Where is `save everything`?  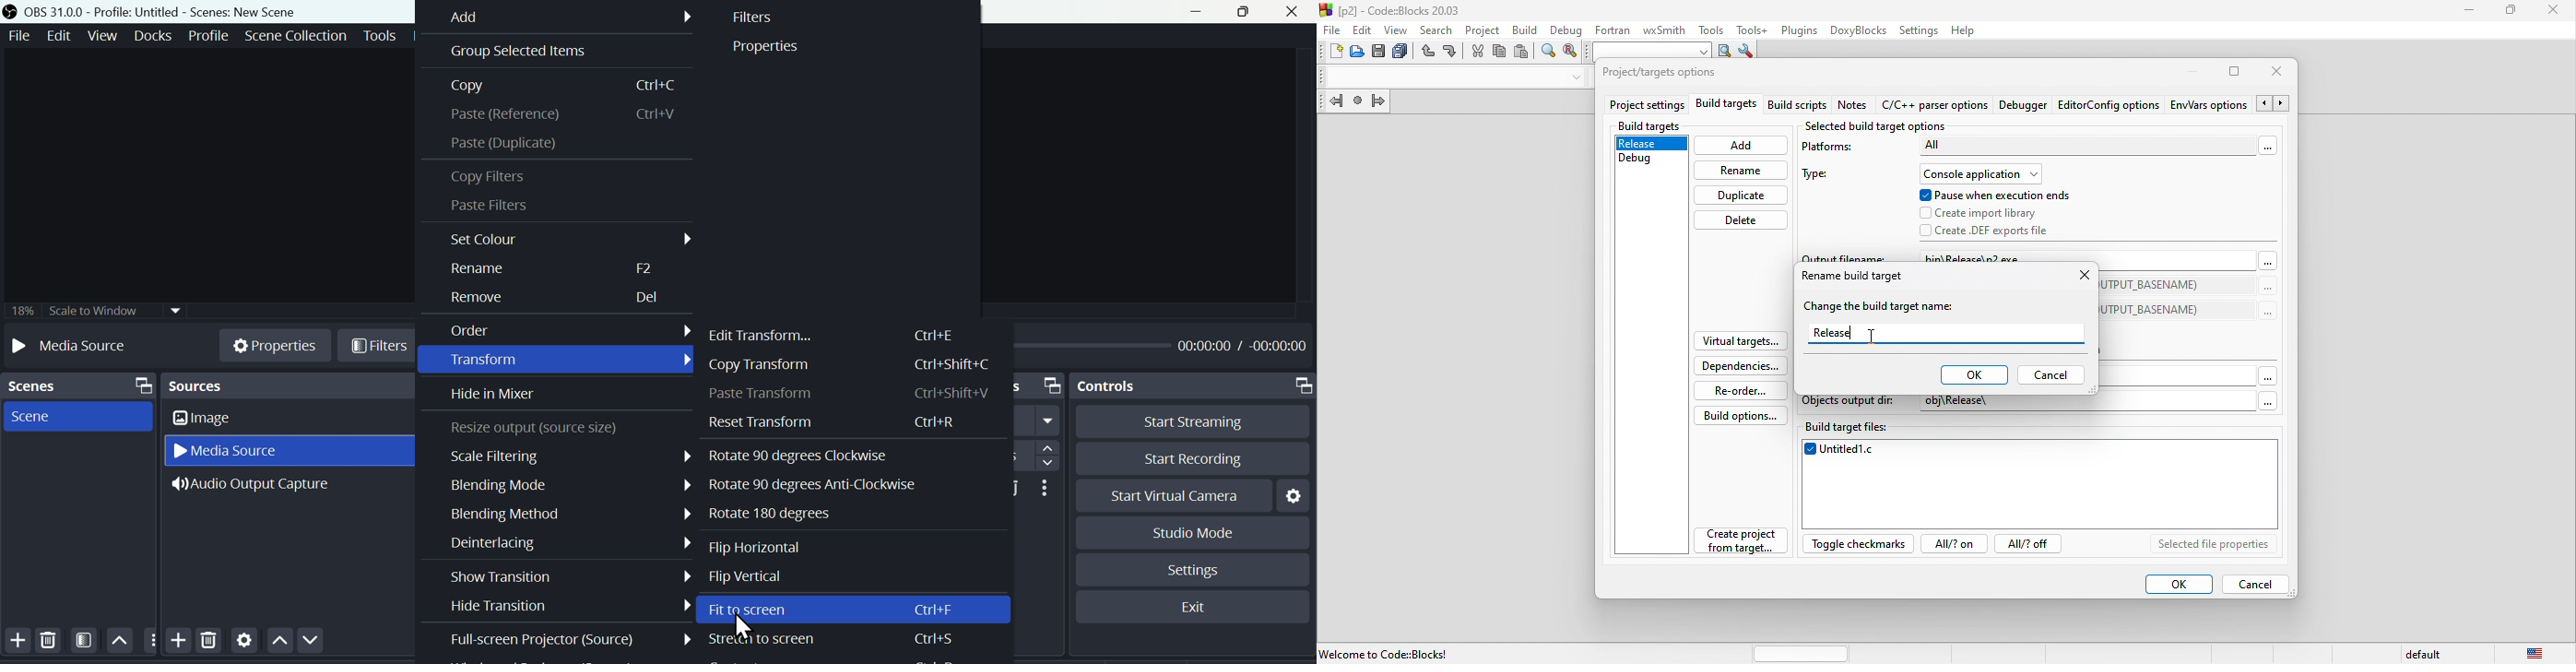 save everything is located at coordinates (1403, 53).